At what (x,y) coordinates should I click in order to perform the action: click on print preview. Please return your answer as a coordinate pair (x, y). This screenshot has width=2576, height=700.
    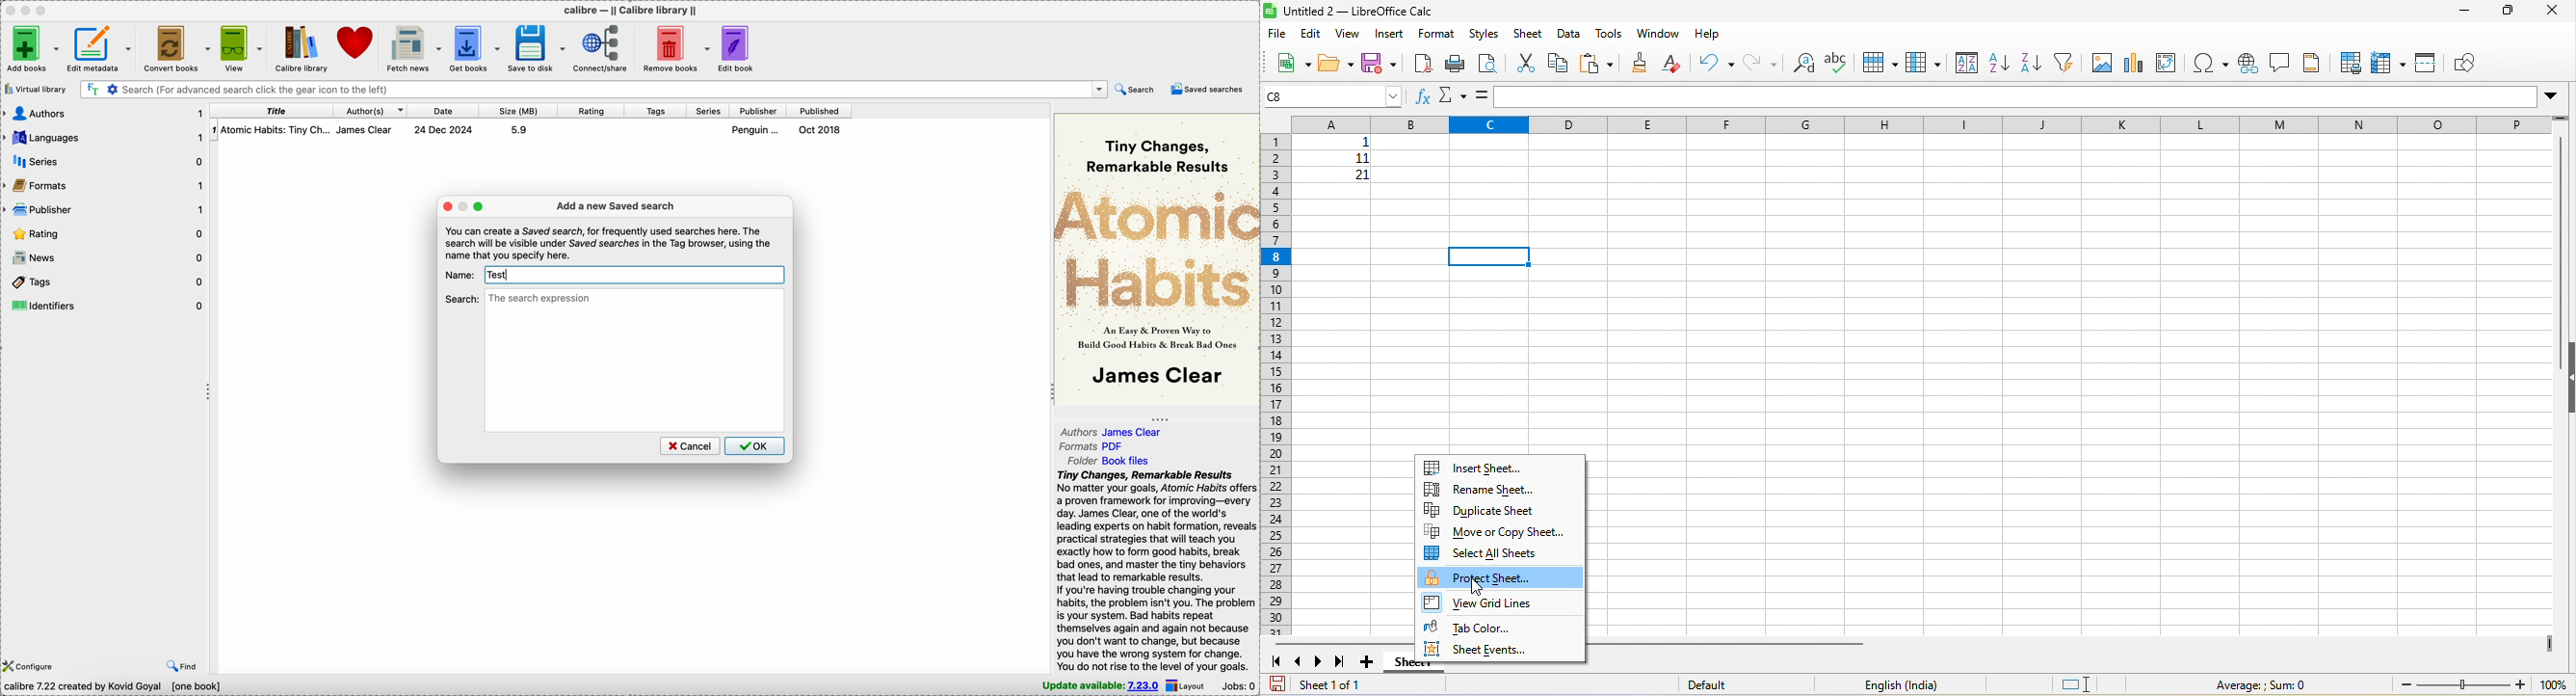
    Looking at the image, I should click on (1487, 63).